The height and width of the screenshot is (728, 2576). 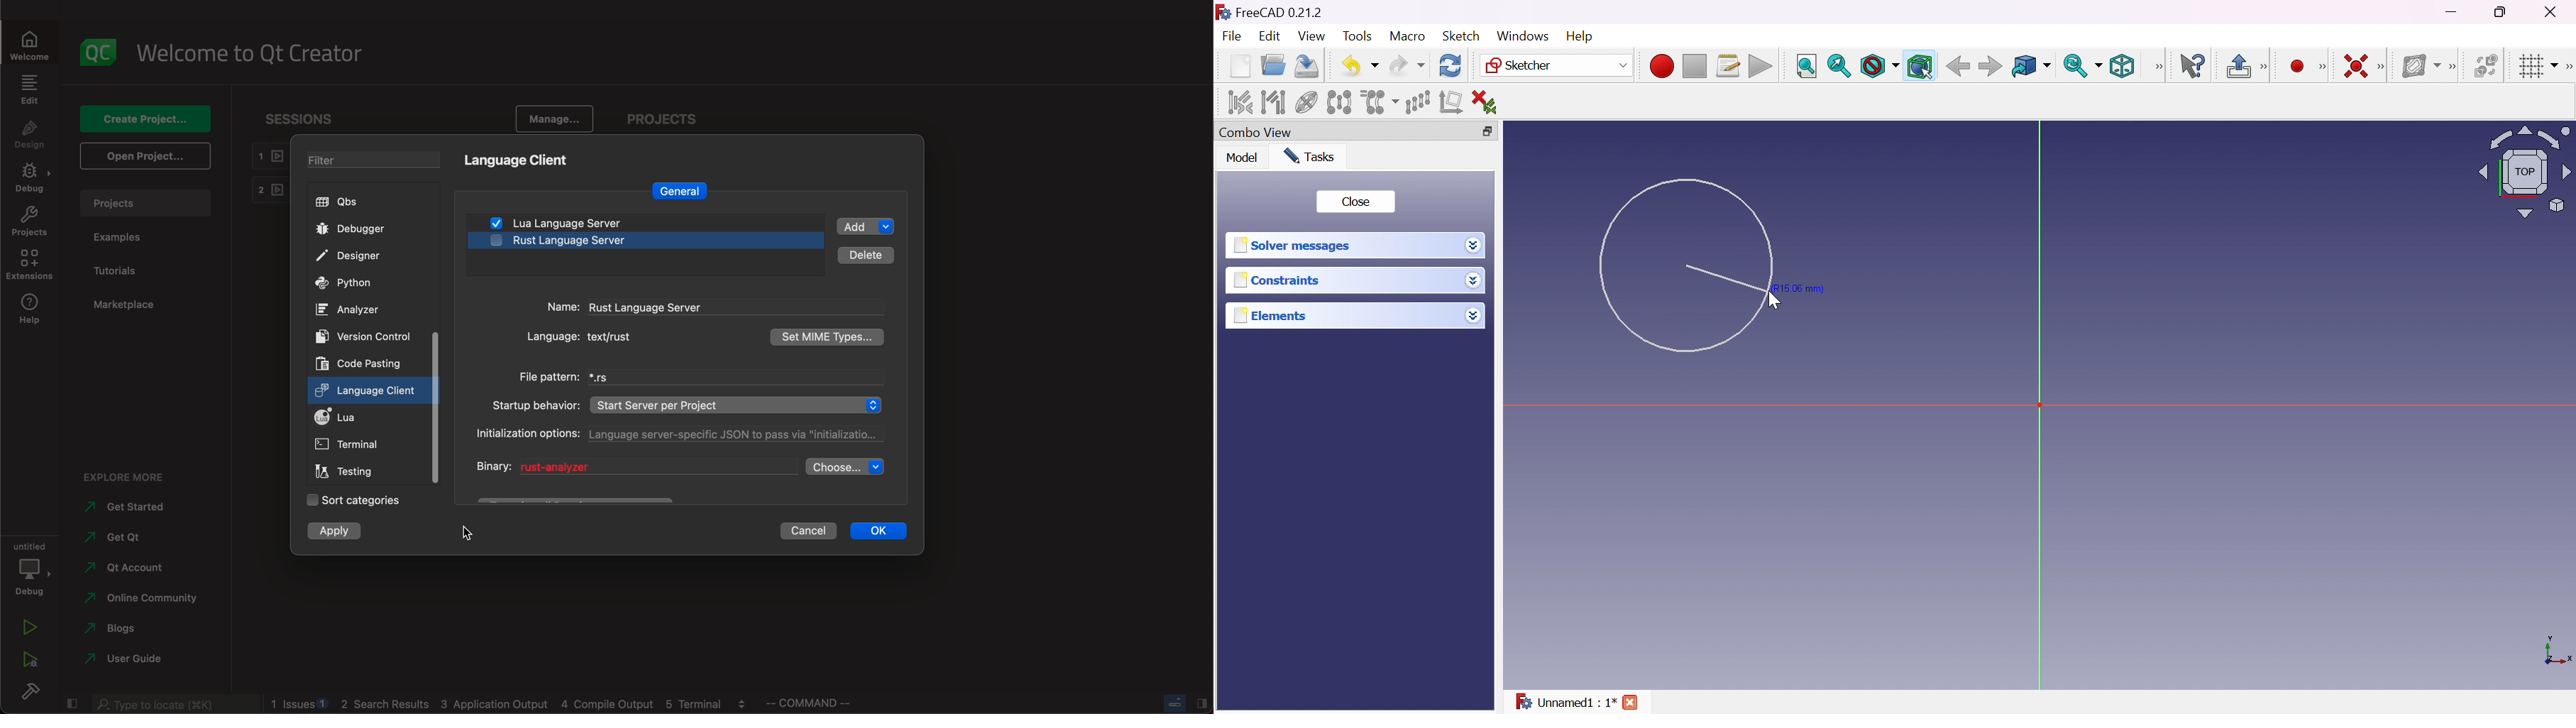 I want to click on language, so click(x=596, y=340).